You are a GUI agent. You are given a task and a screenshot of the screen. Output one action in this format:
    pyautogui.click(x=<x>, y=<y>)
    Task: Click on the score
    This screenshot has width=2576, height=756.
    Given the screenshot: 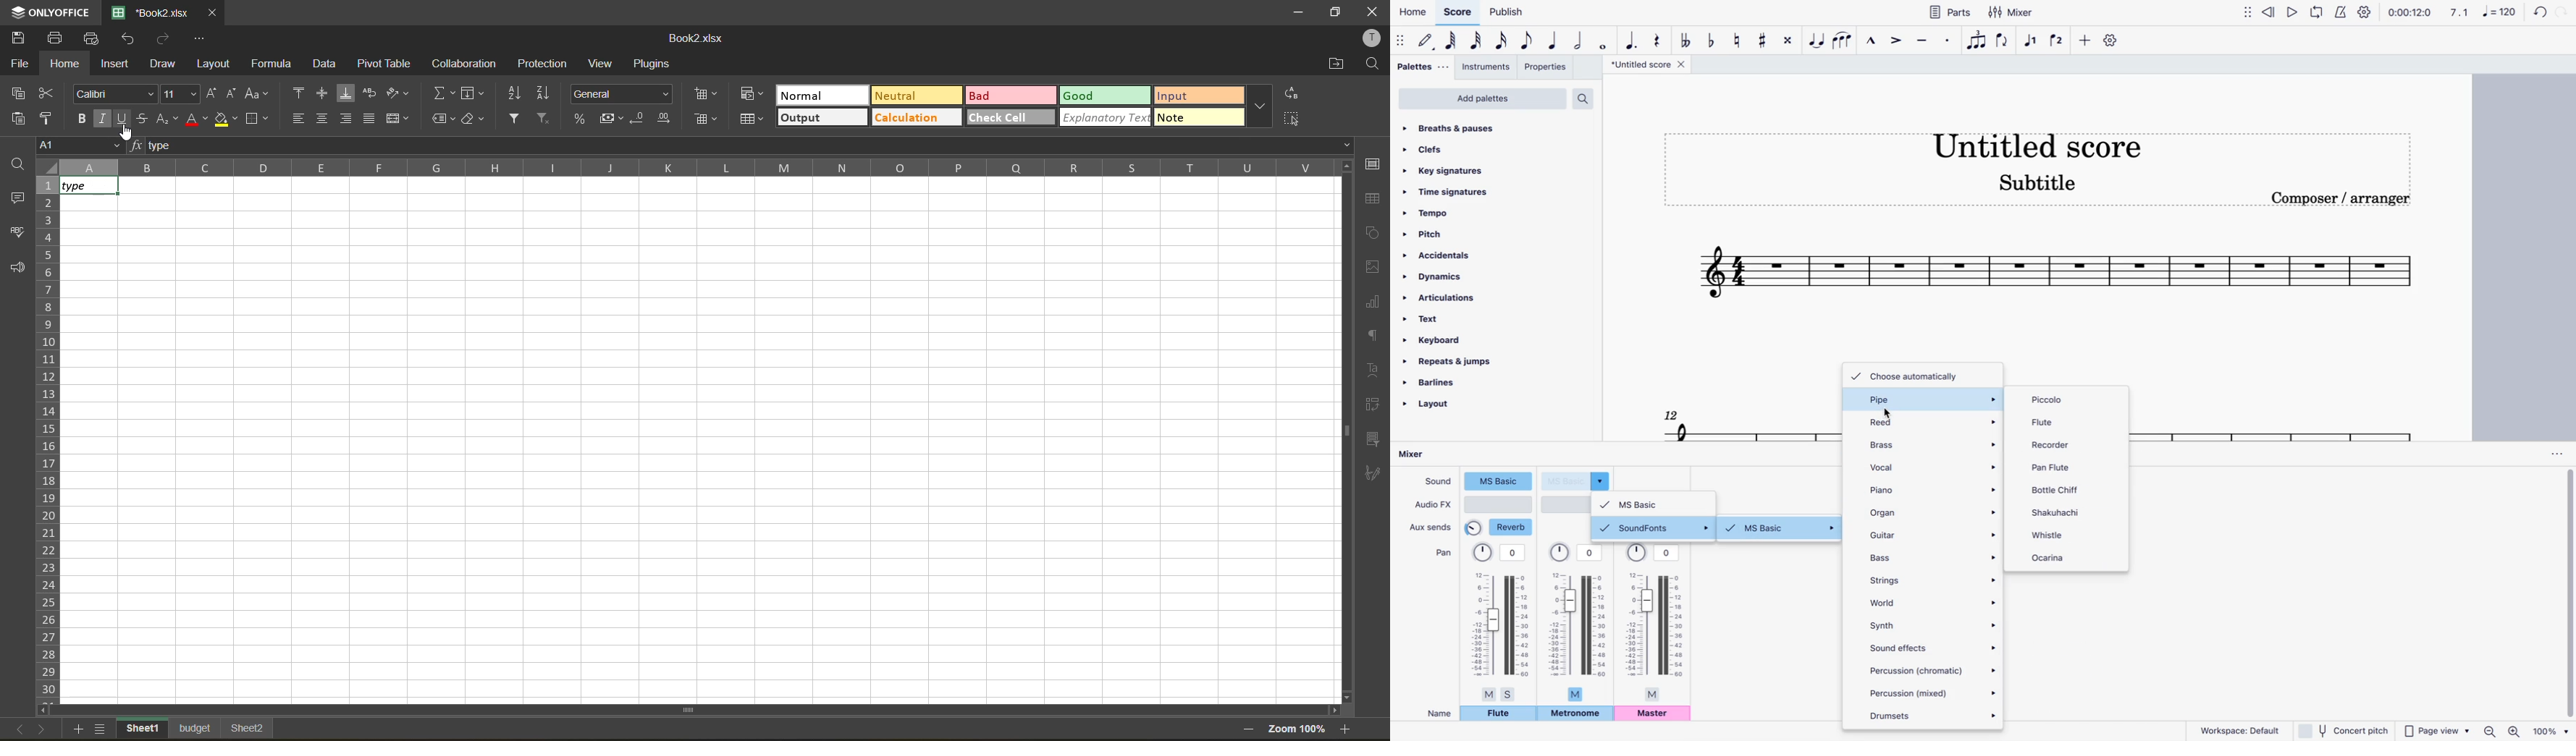 What is the action you would take?
    pyautogui.click(x=1724, y=422)
    